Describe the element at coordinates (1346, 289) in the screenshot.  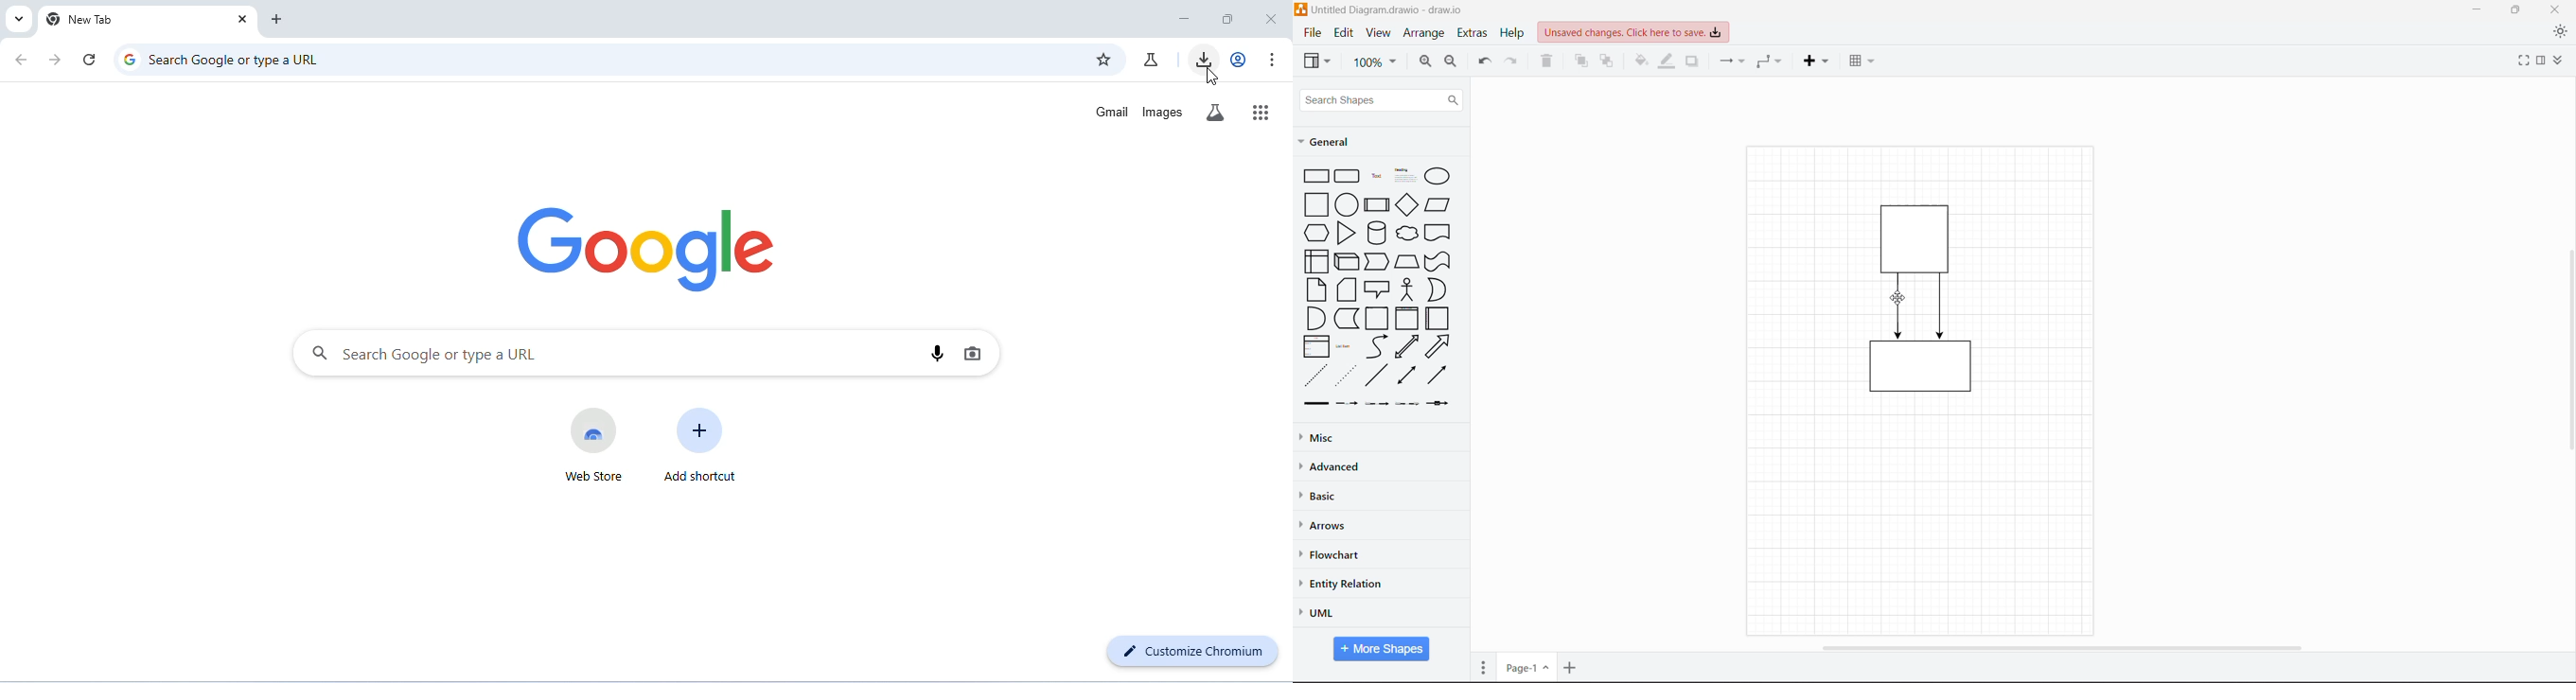
I see `Card` at that location.